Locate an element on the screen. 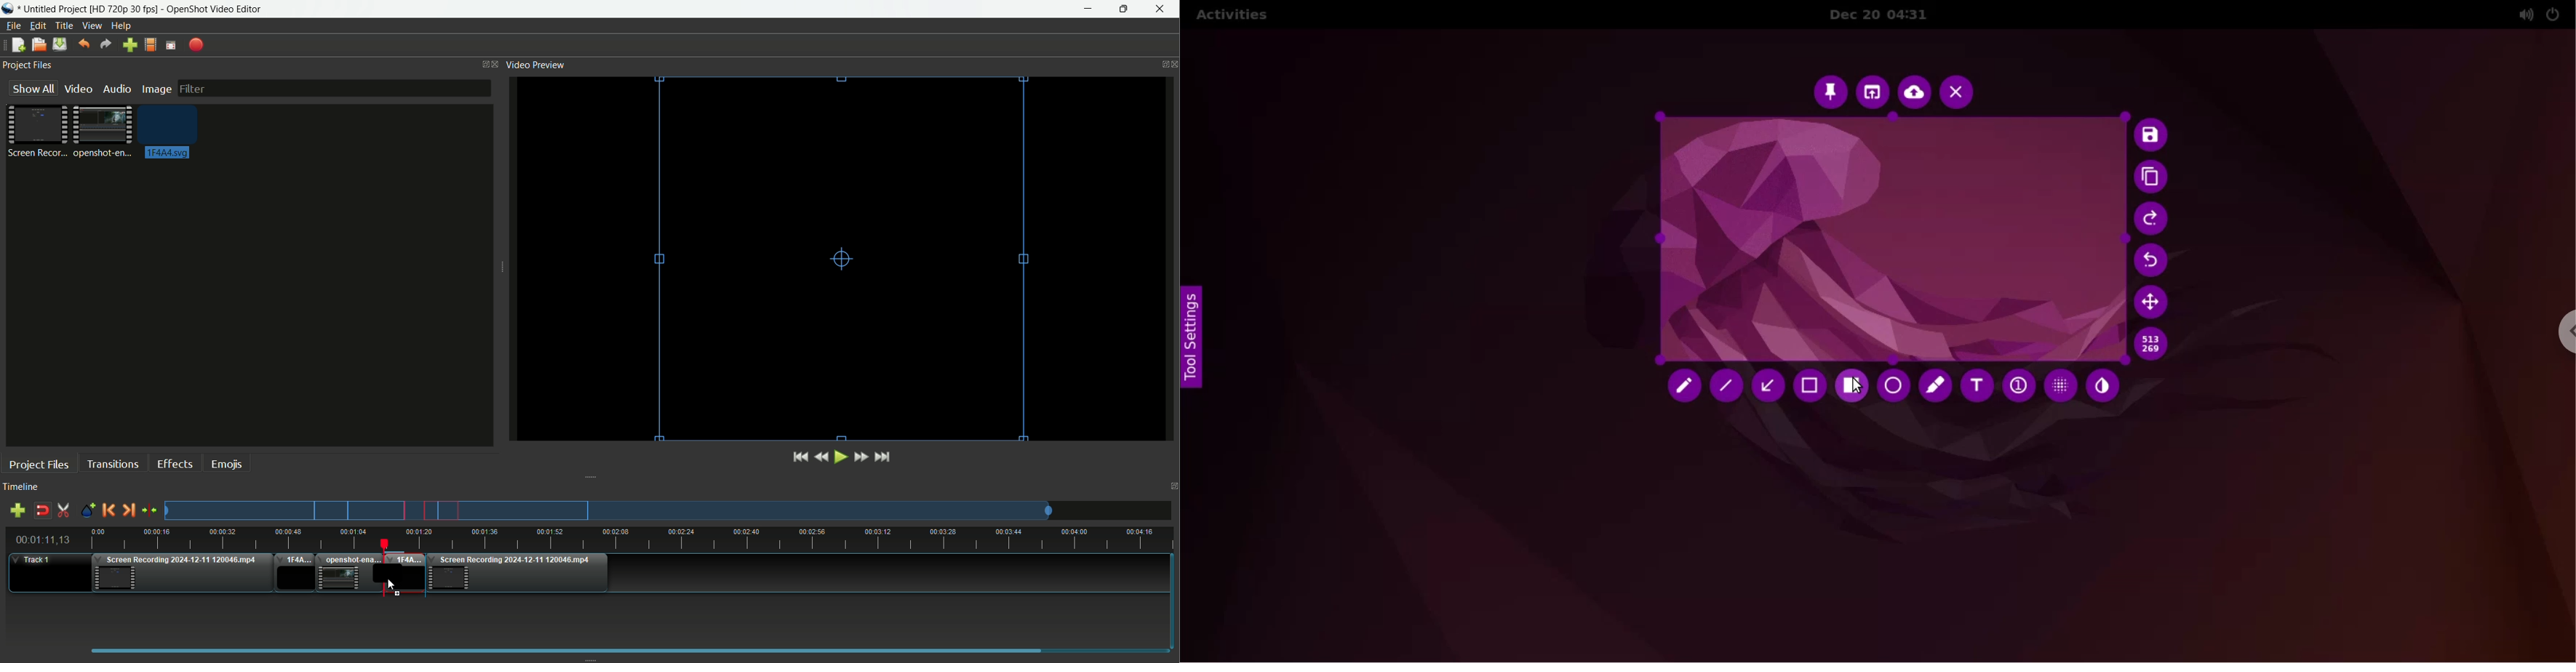  Video is located at coordinates (77, 88).